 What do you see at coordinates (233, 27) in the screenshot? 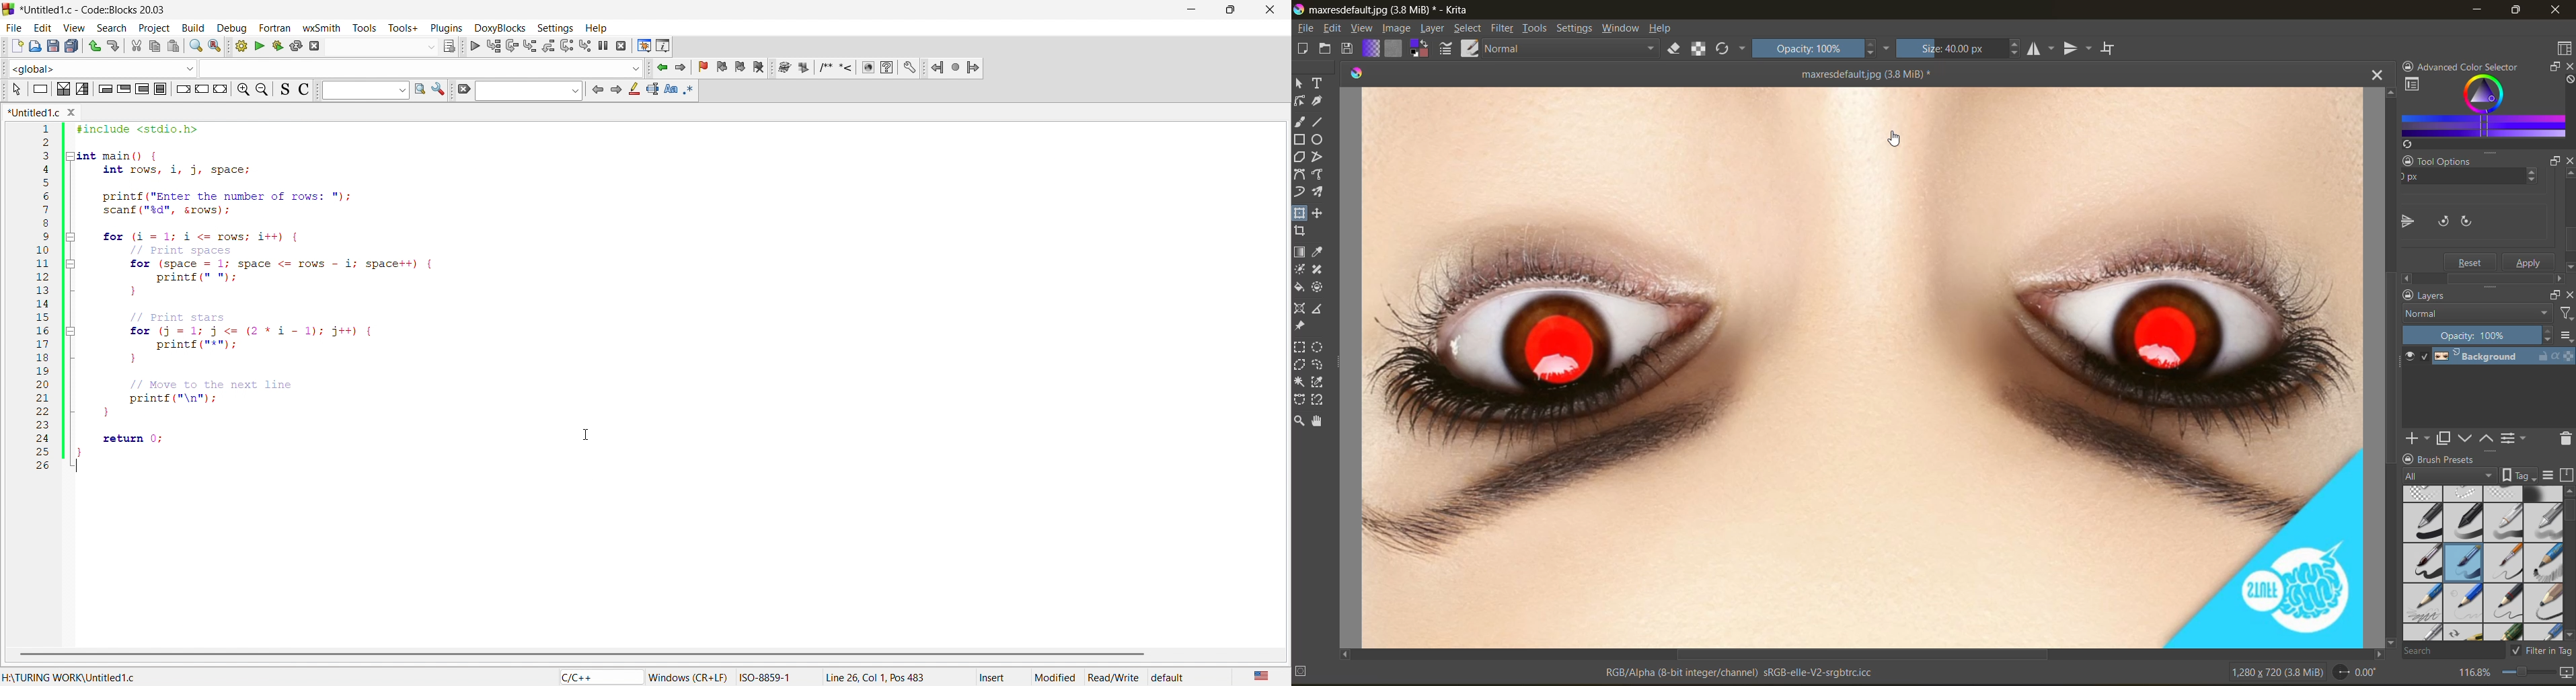
I see `debug` at bounding box center [233, 27].